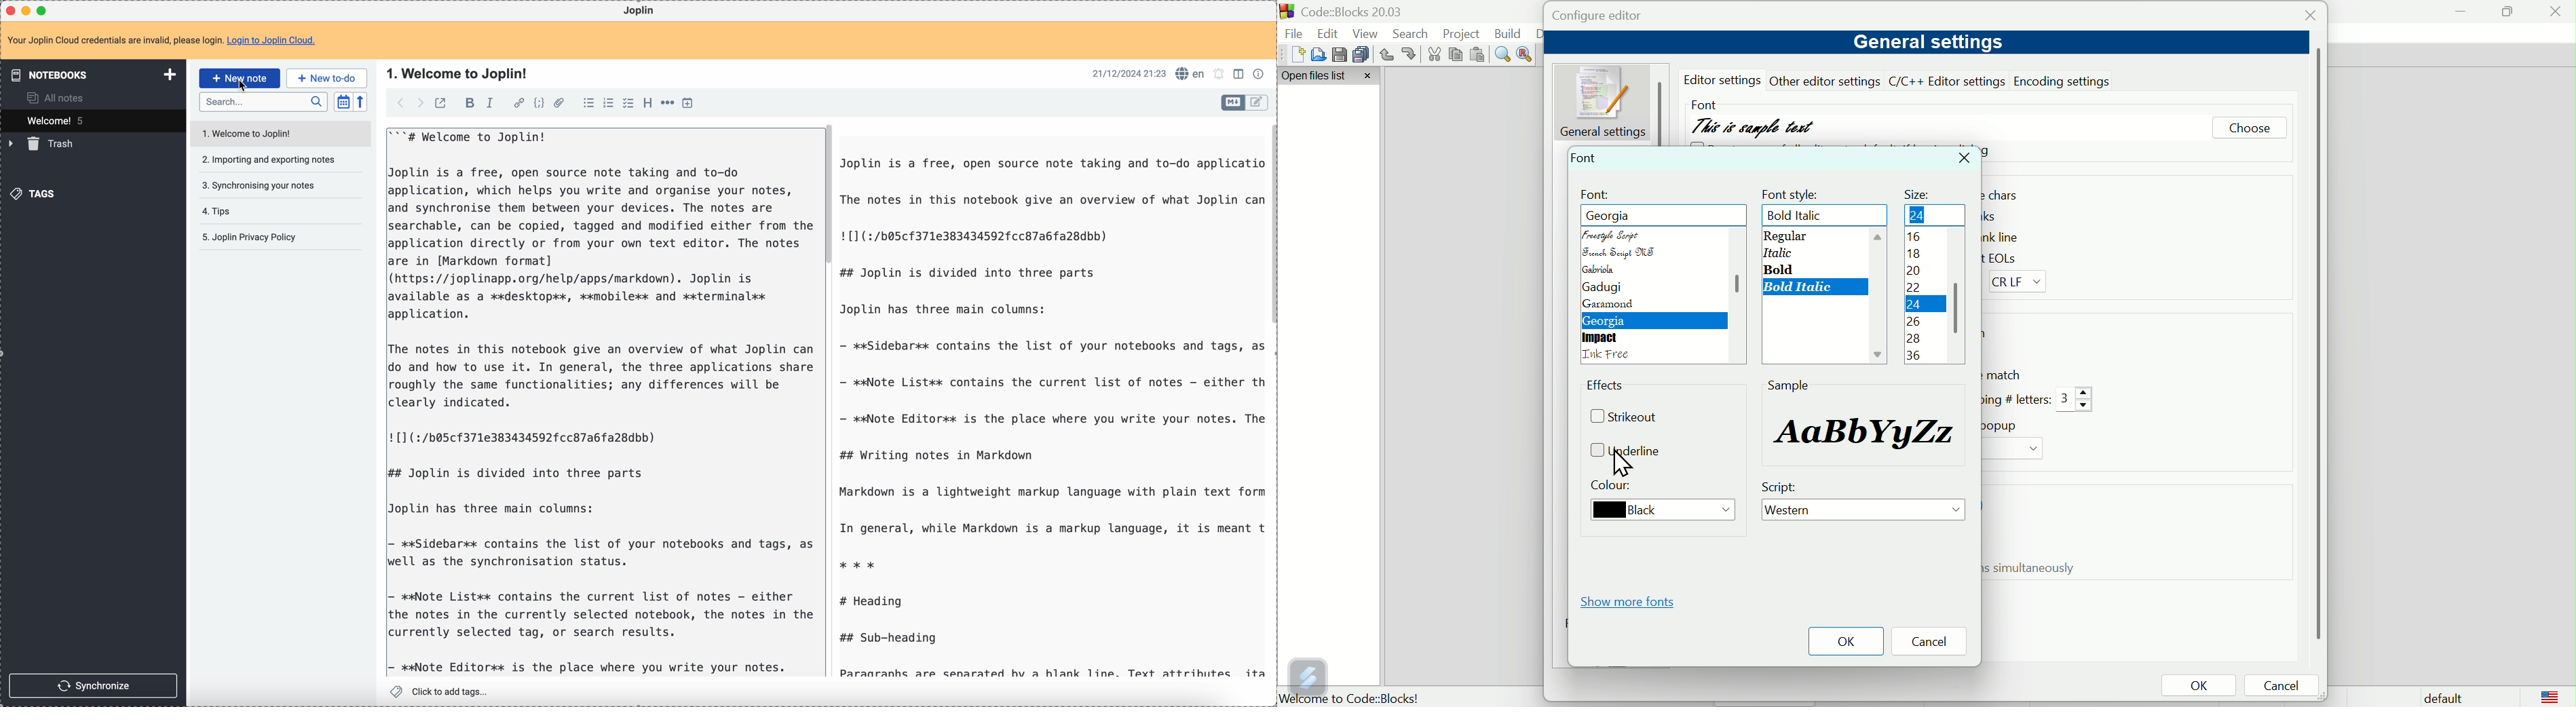  What do you see at coordinates (161, 40) in the screenshot?
I see `note` at bounding box center [161, 40].